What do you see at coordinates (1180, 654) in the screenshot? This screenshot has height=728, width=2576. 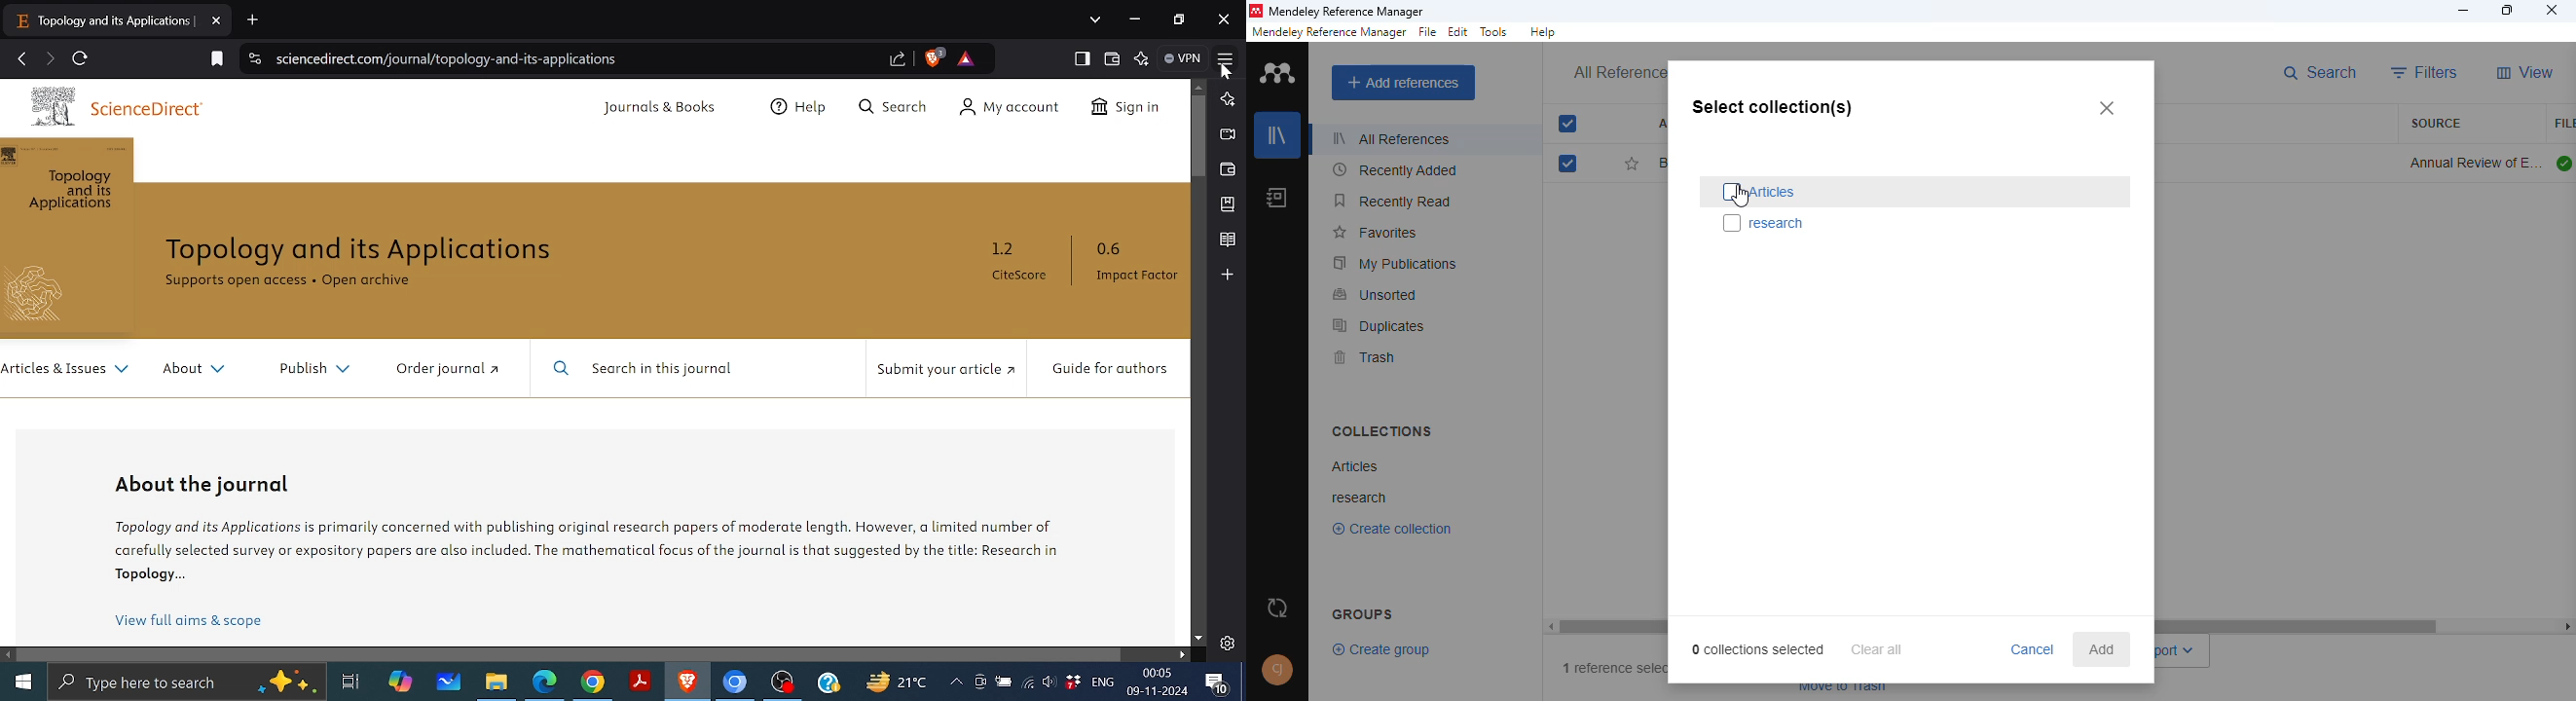 I see `Move right` at bounding box center [1180, 654].